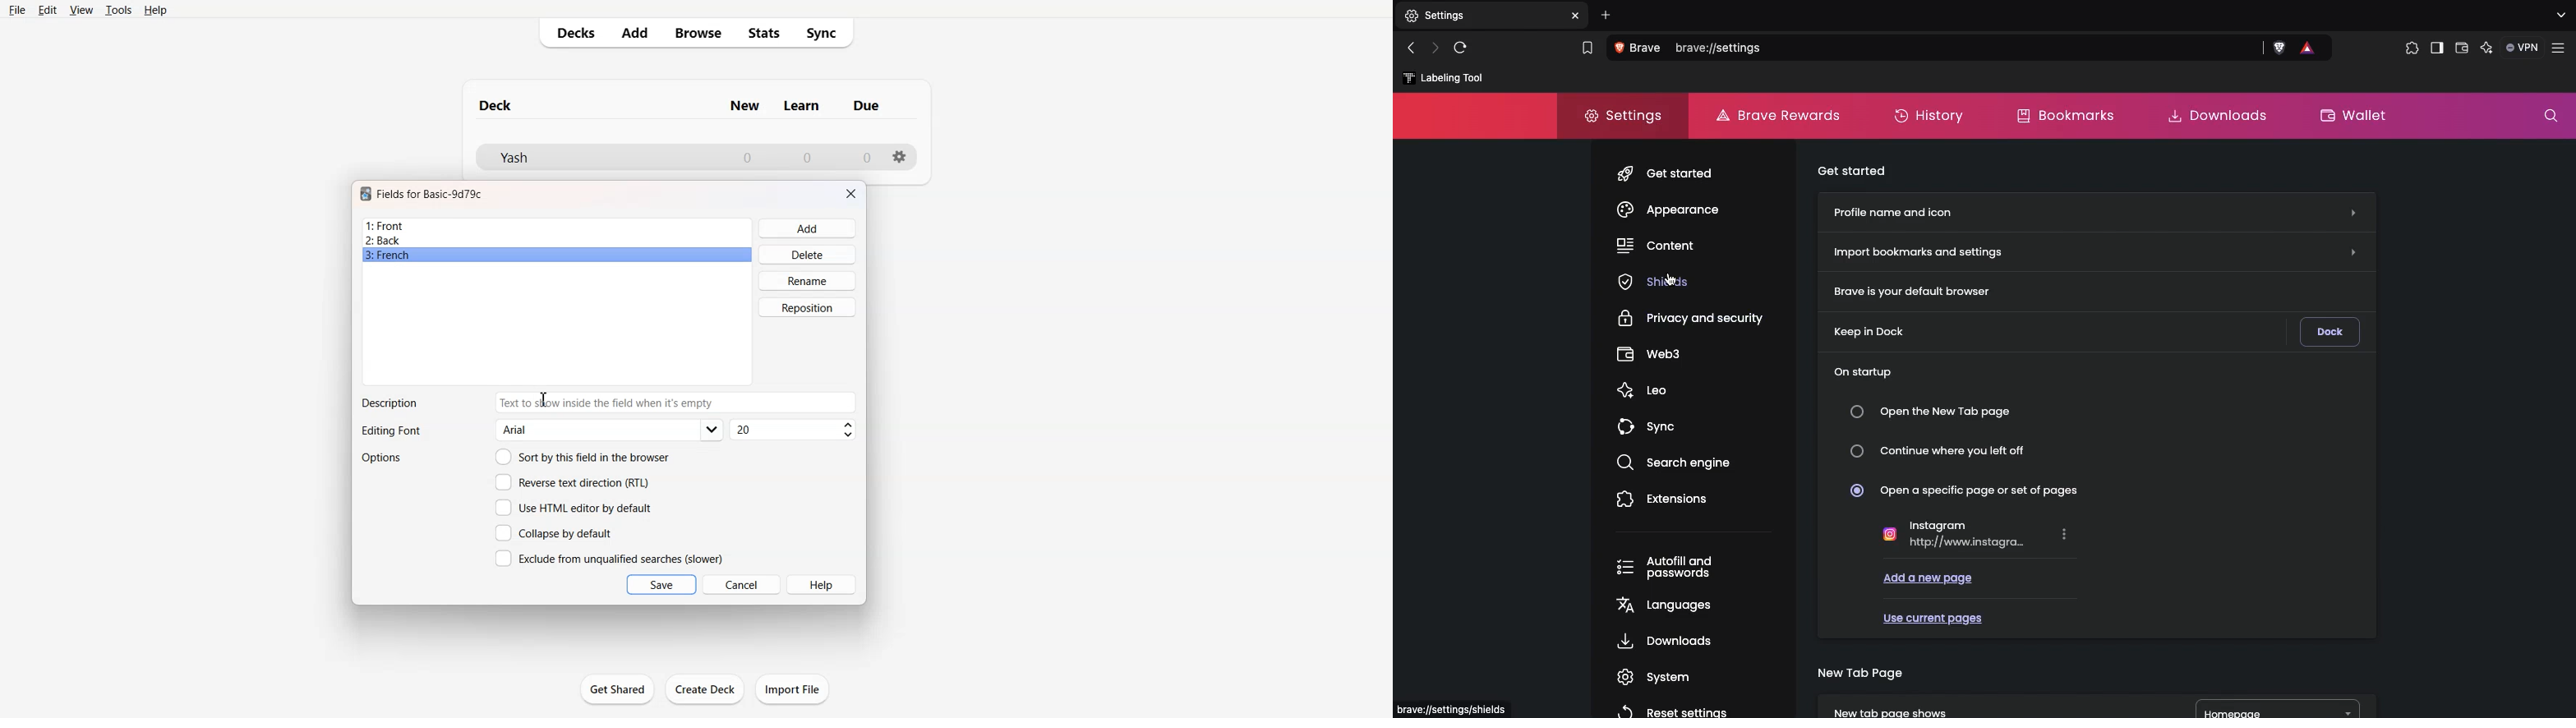  I want to click on bookmark this tab, so click(1588, 47).